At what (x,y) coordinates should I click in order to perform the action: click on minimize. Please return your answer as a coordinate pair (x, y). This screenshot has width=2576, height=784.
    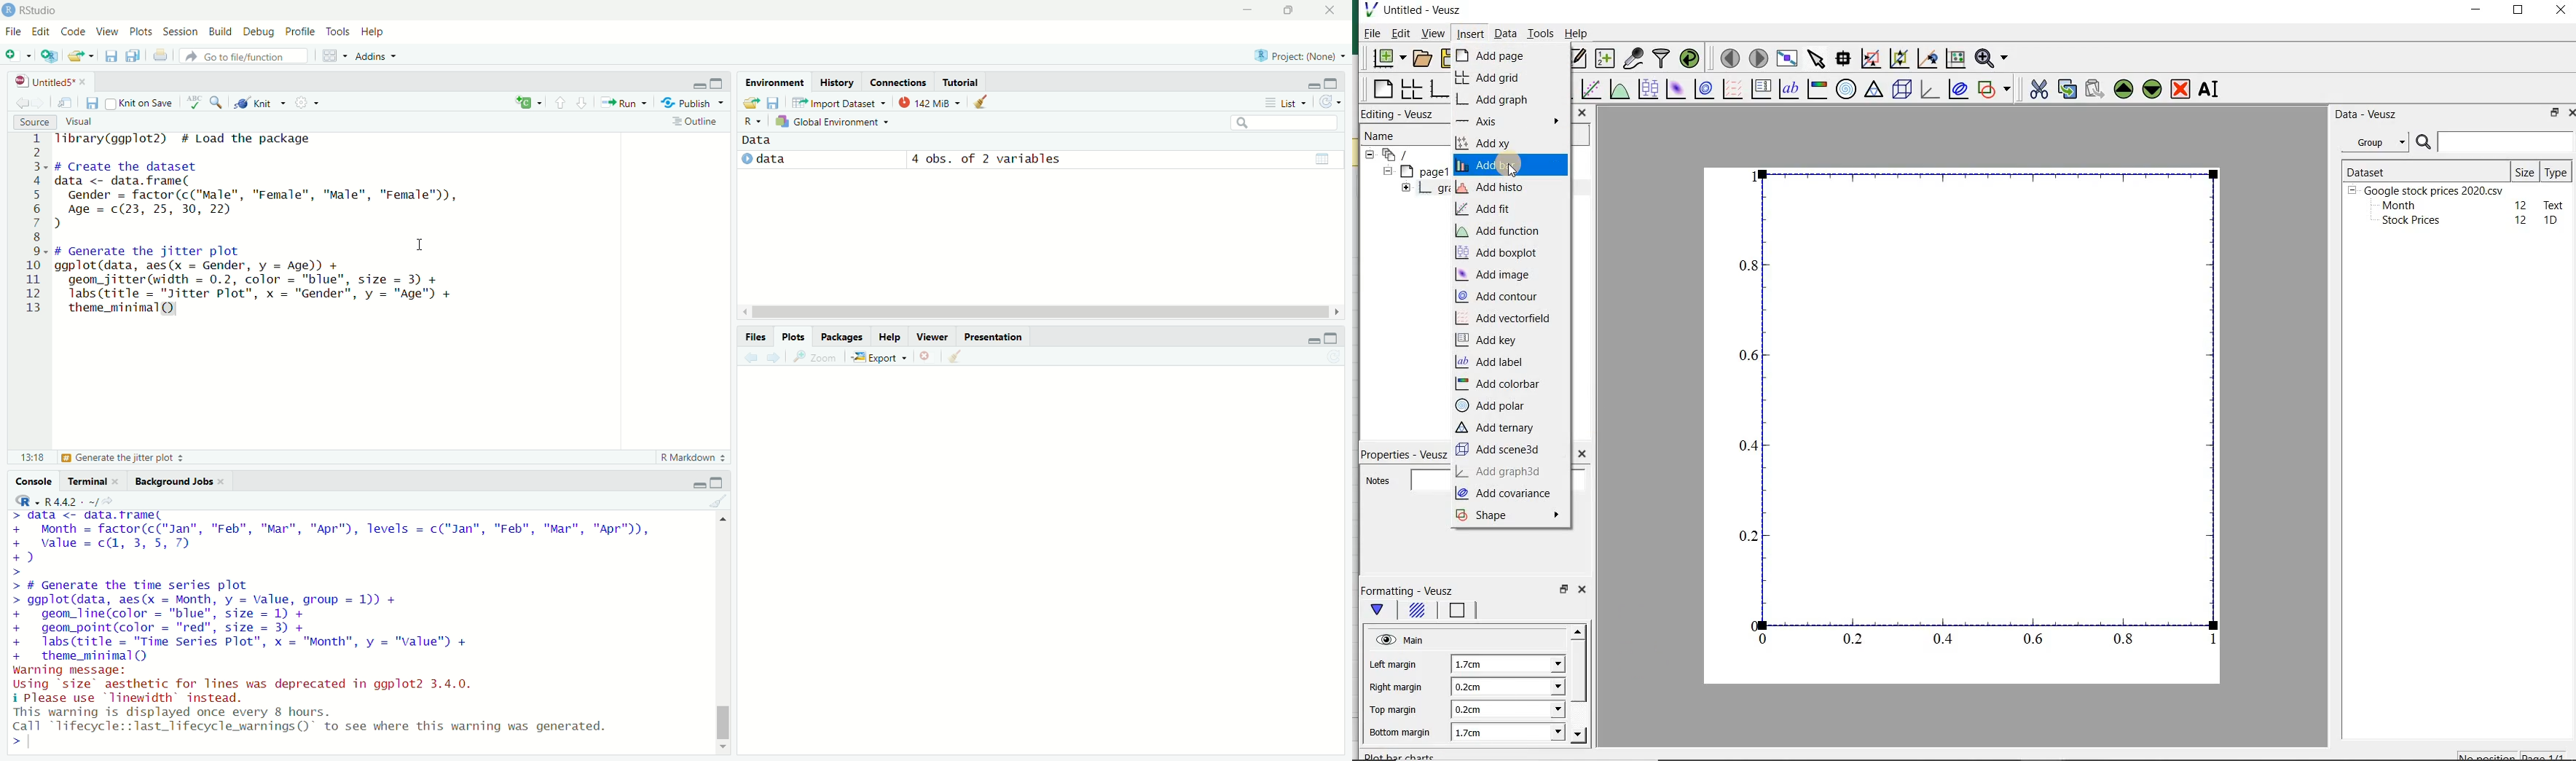
    Looking at the image, I should click on (1311, 82).